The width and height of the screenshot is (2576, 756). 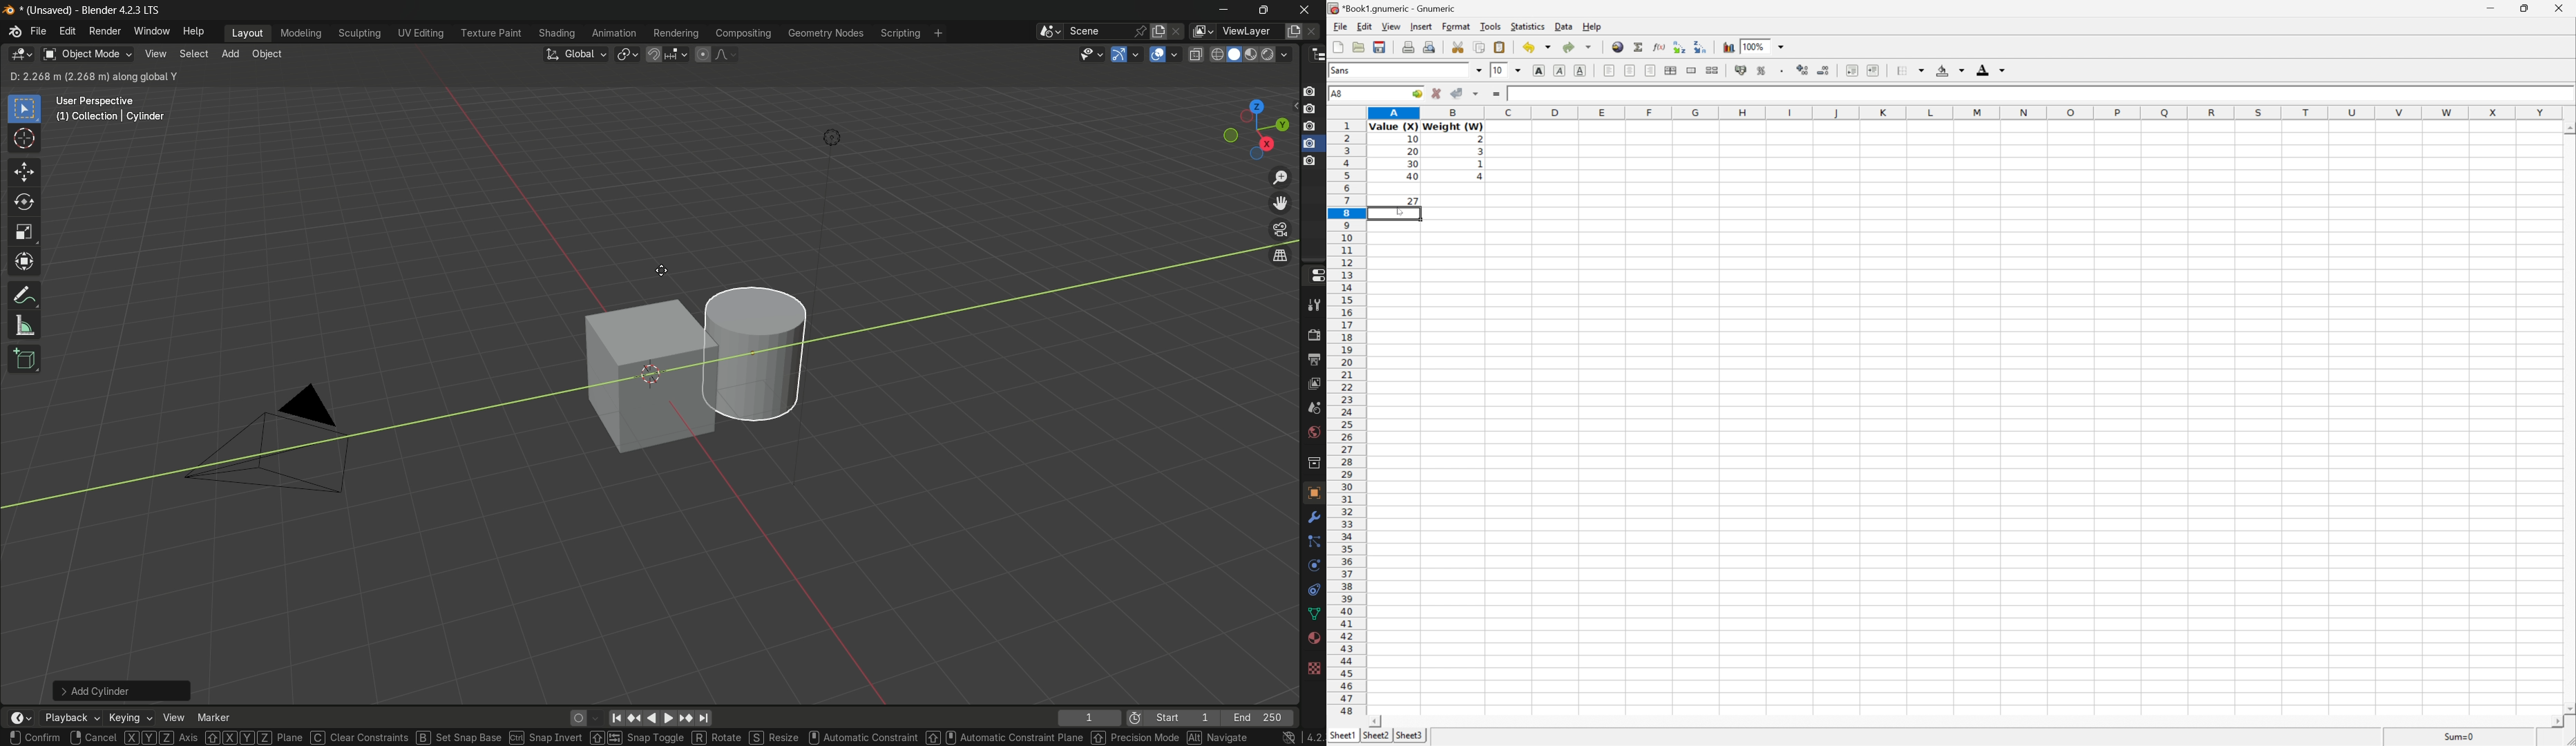 What do you see at coordinates (1501, 45) in the screenshot?
I see `Paste clipboard` at bounding box center [1501, 45].